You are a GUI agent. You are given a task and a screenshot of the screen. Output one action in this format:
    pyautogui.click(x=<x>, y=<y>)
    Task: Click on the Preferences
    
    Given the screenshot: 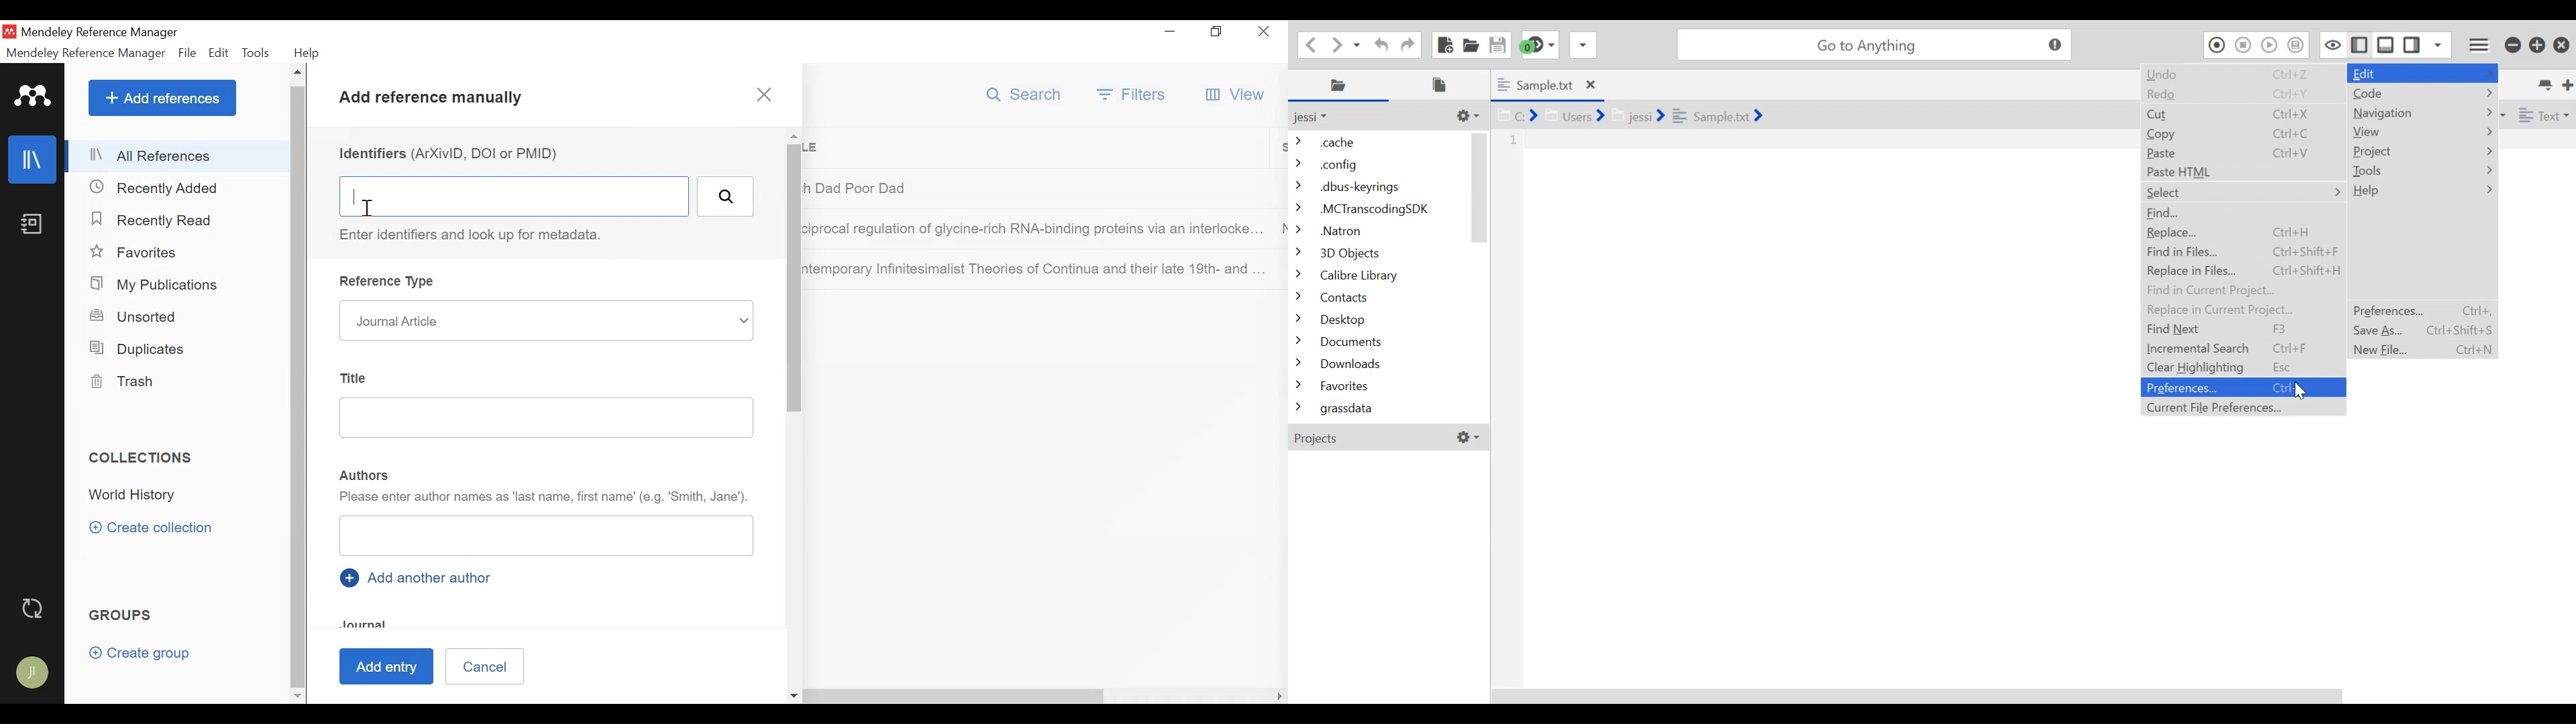 What is the action you would take?
    pyautogui.click(x=2421, y=310)
    